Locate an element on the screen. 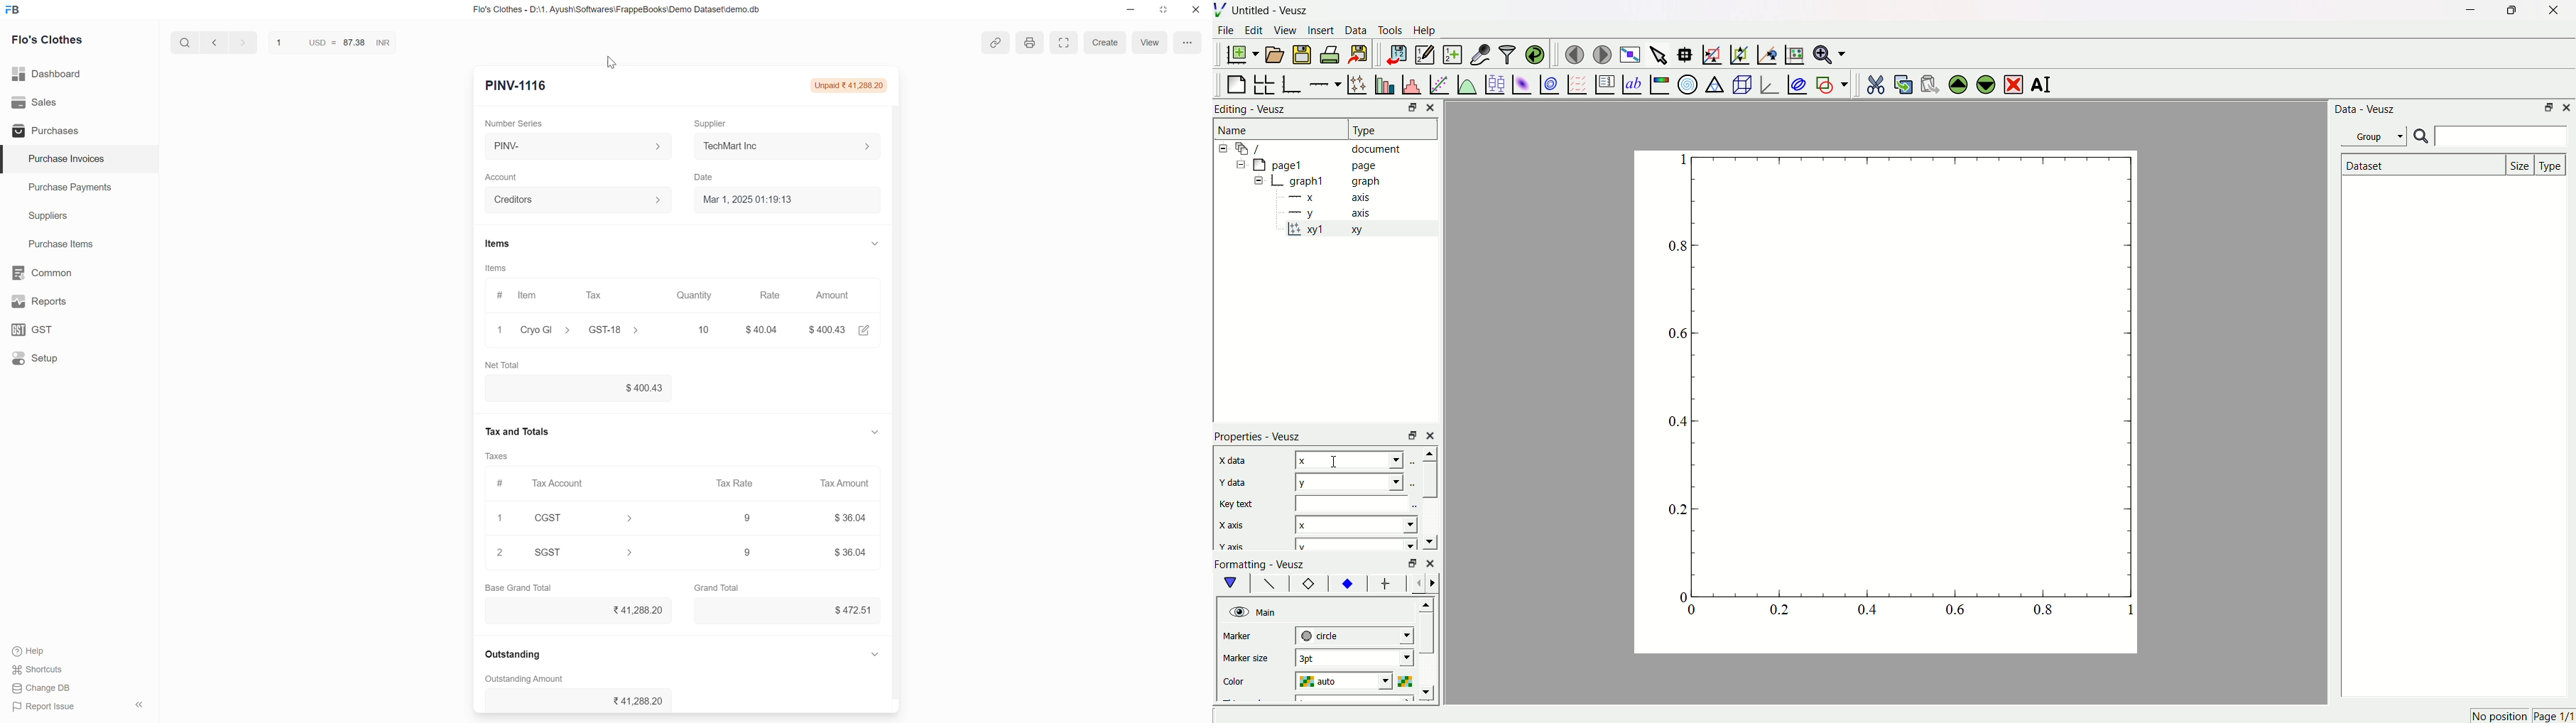 This screenshot has height=728, width=2576. Tax Rate is located at coordinates (739, 481).